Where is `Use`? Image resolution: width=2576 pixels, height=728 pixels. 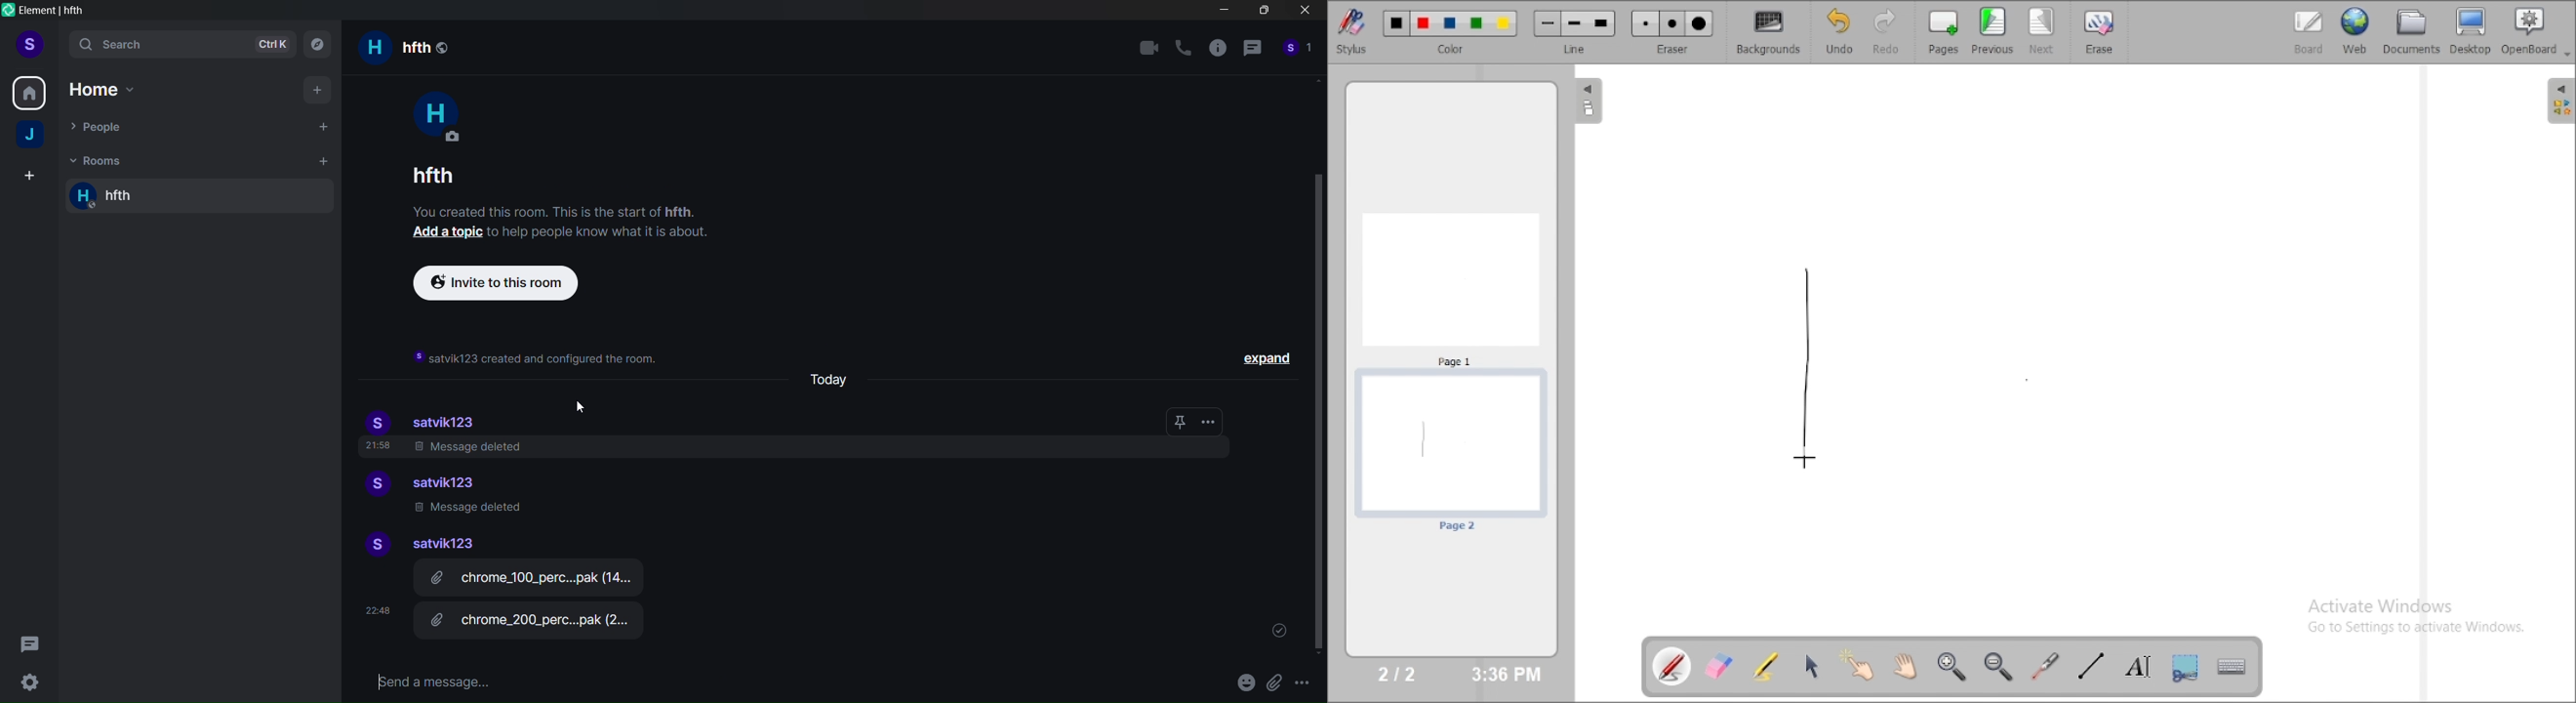 Use is located at coordinates (426, 417).